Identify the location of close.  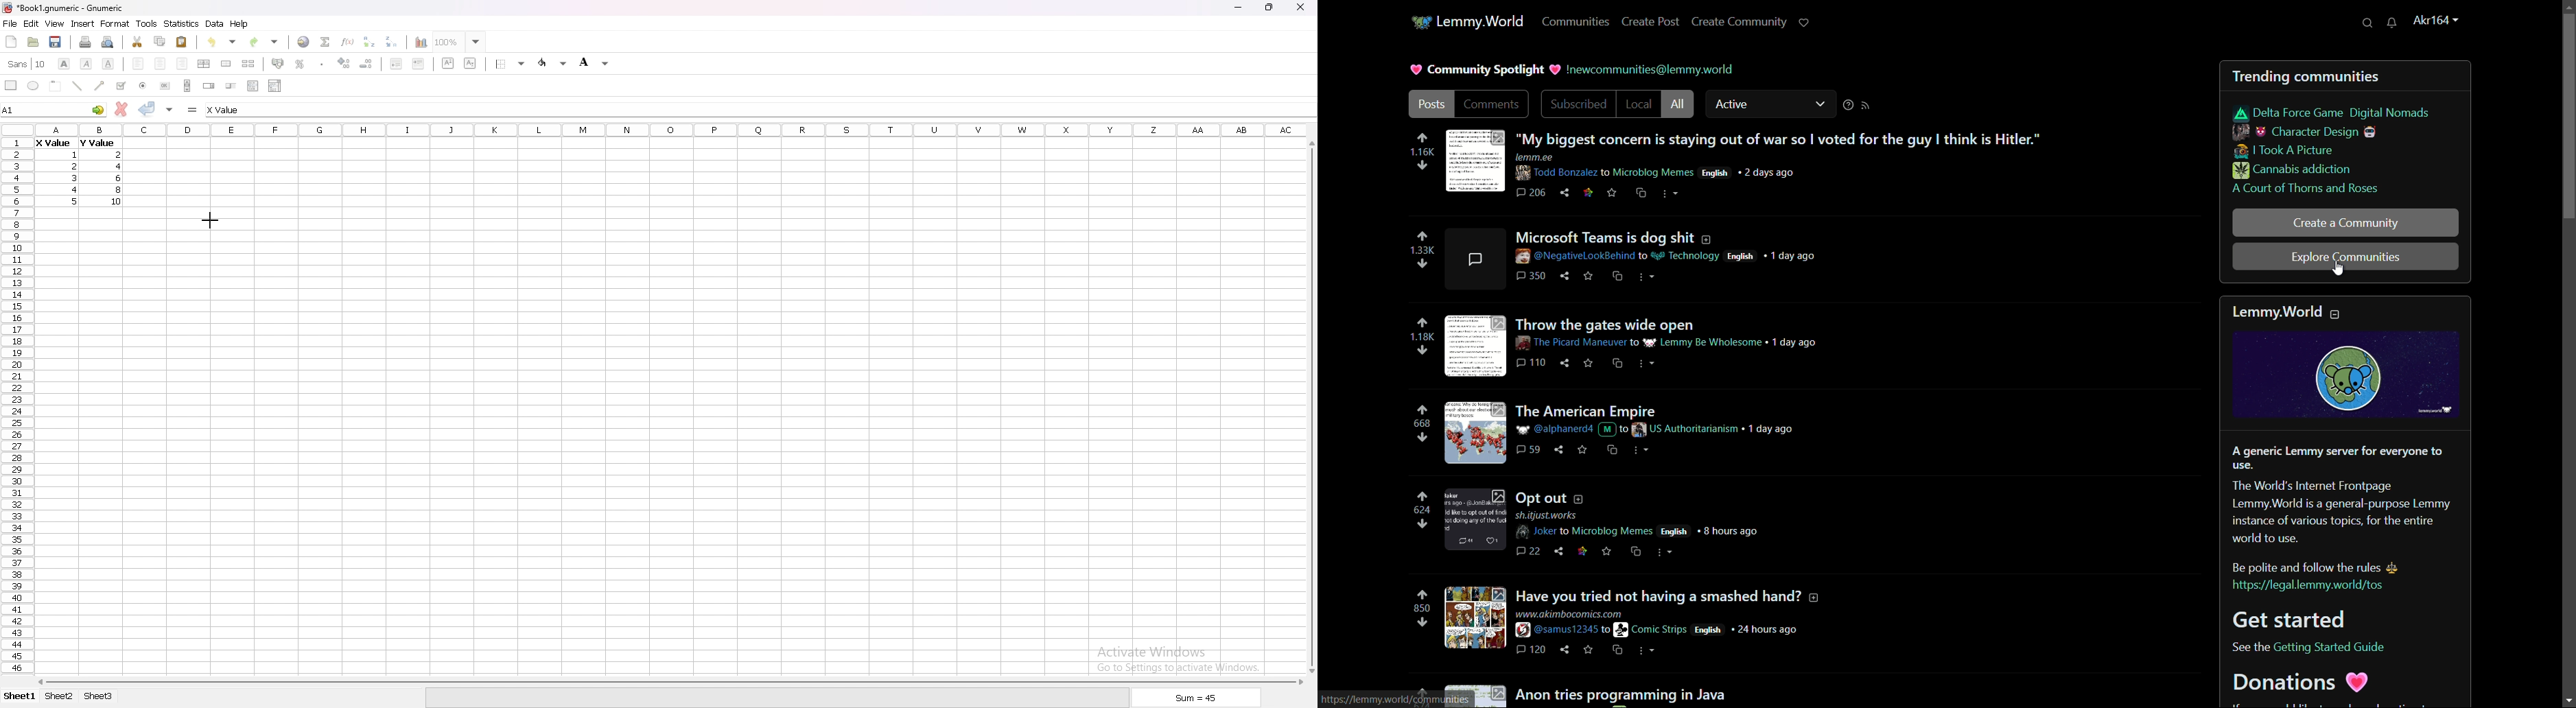
(1300, 7).